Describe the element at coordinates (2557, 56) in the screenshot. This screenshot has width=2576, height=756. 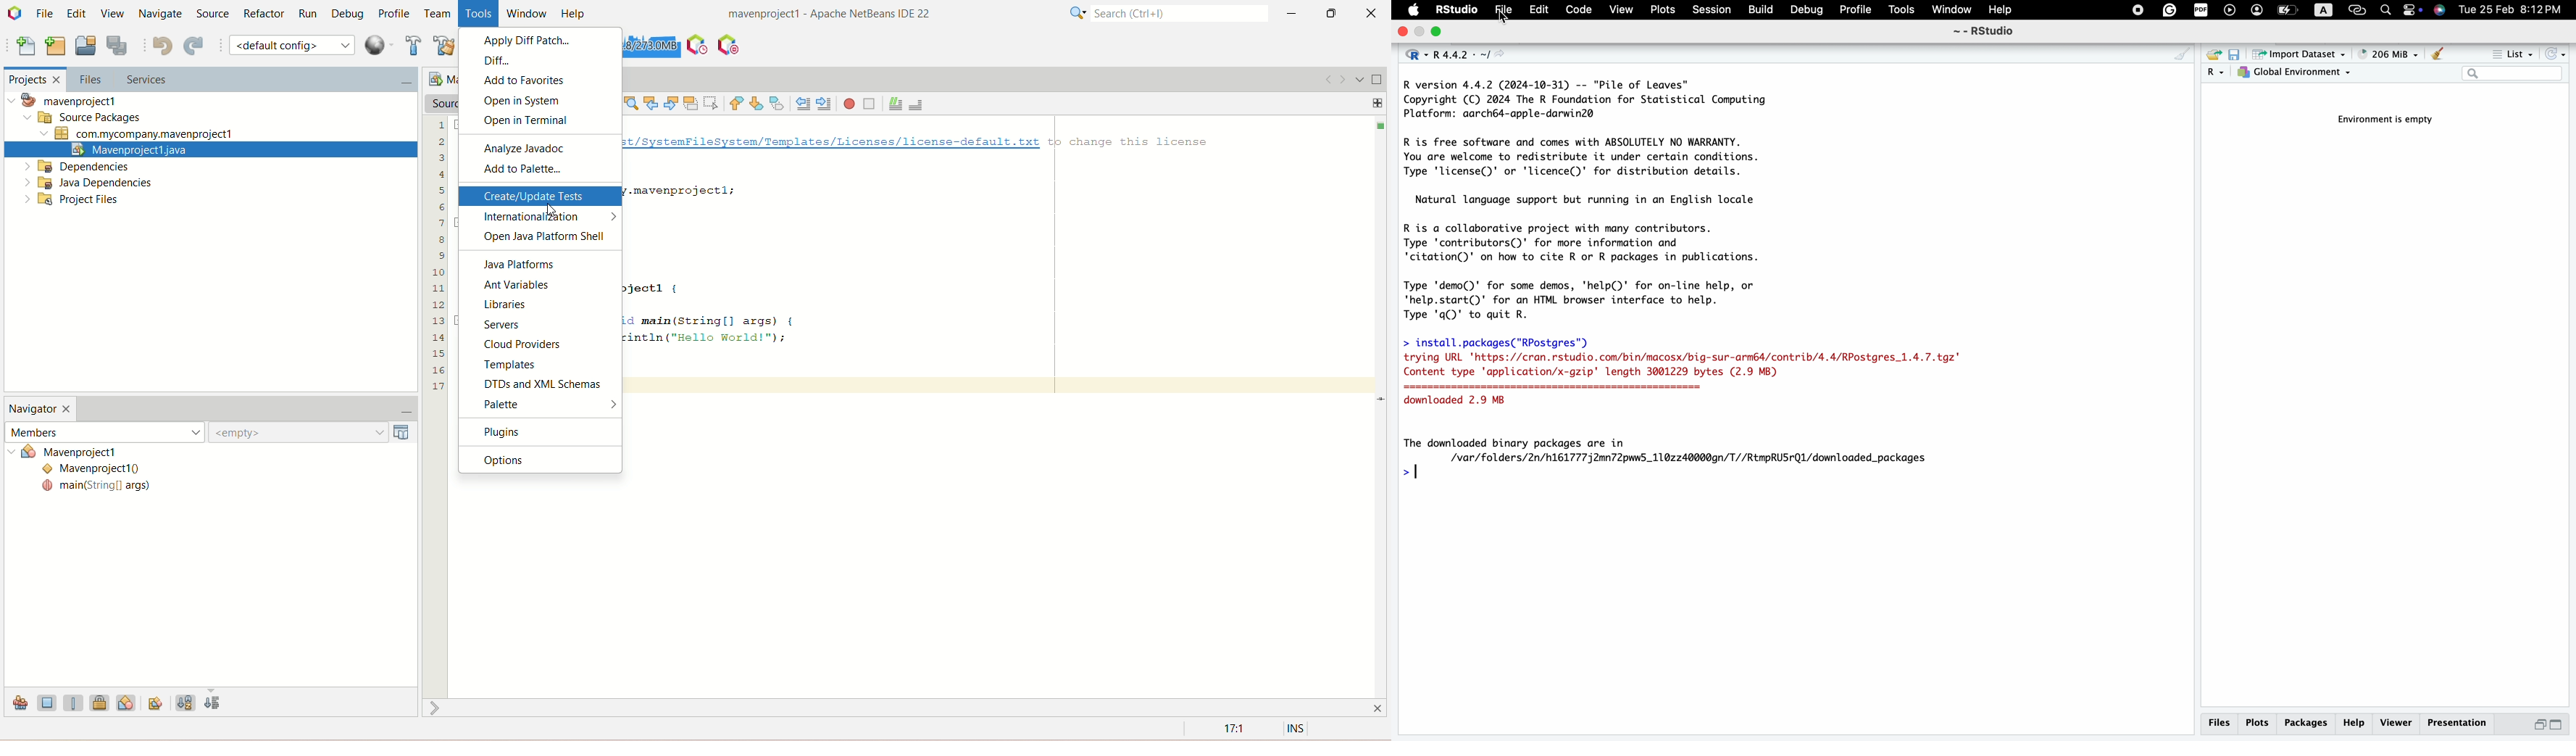
I see `refresh the list of objects in the environment` at that location.